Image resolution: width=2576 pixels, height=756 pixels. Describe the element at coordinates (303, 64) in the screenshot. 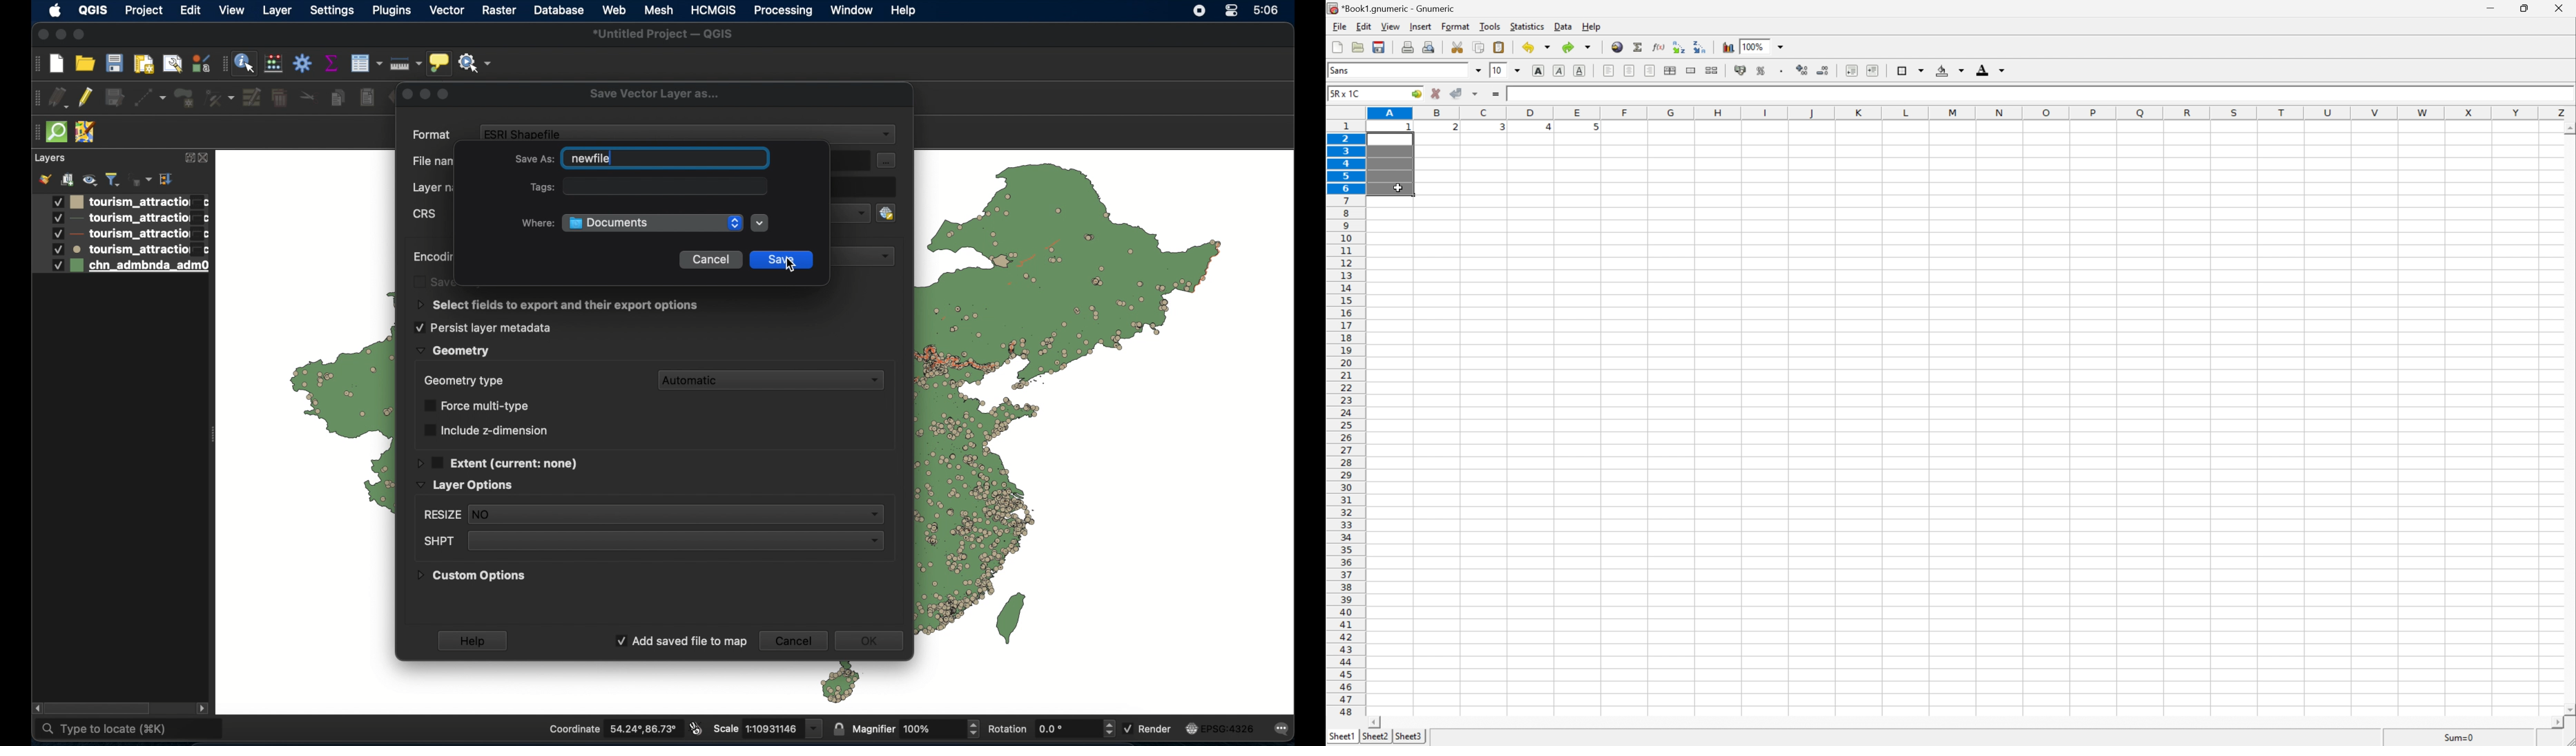

I see `toolbox` at that location.